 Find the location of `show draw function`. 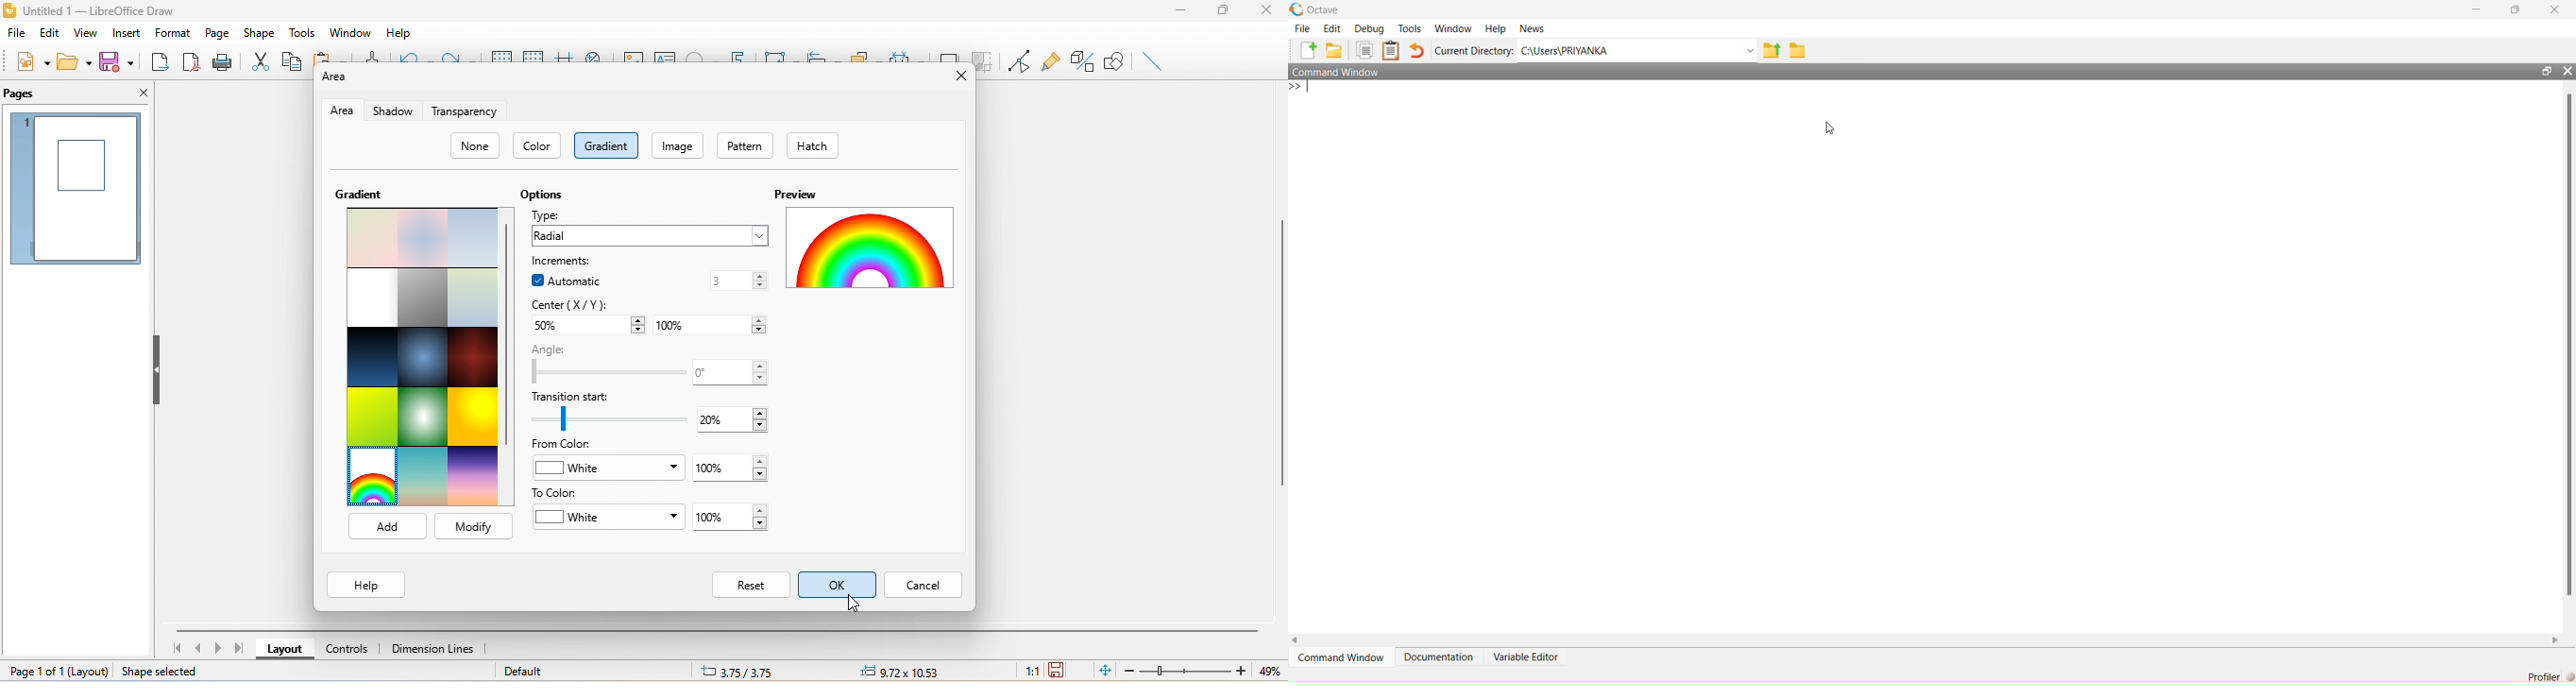

show draw function is located at coordinates (1116, 59).